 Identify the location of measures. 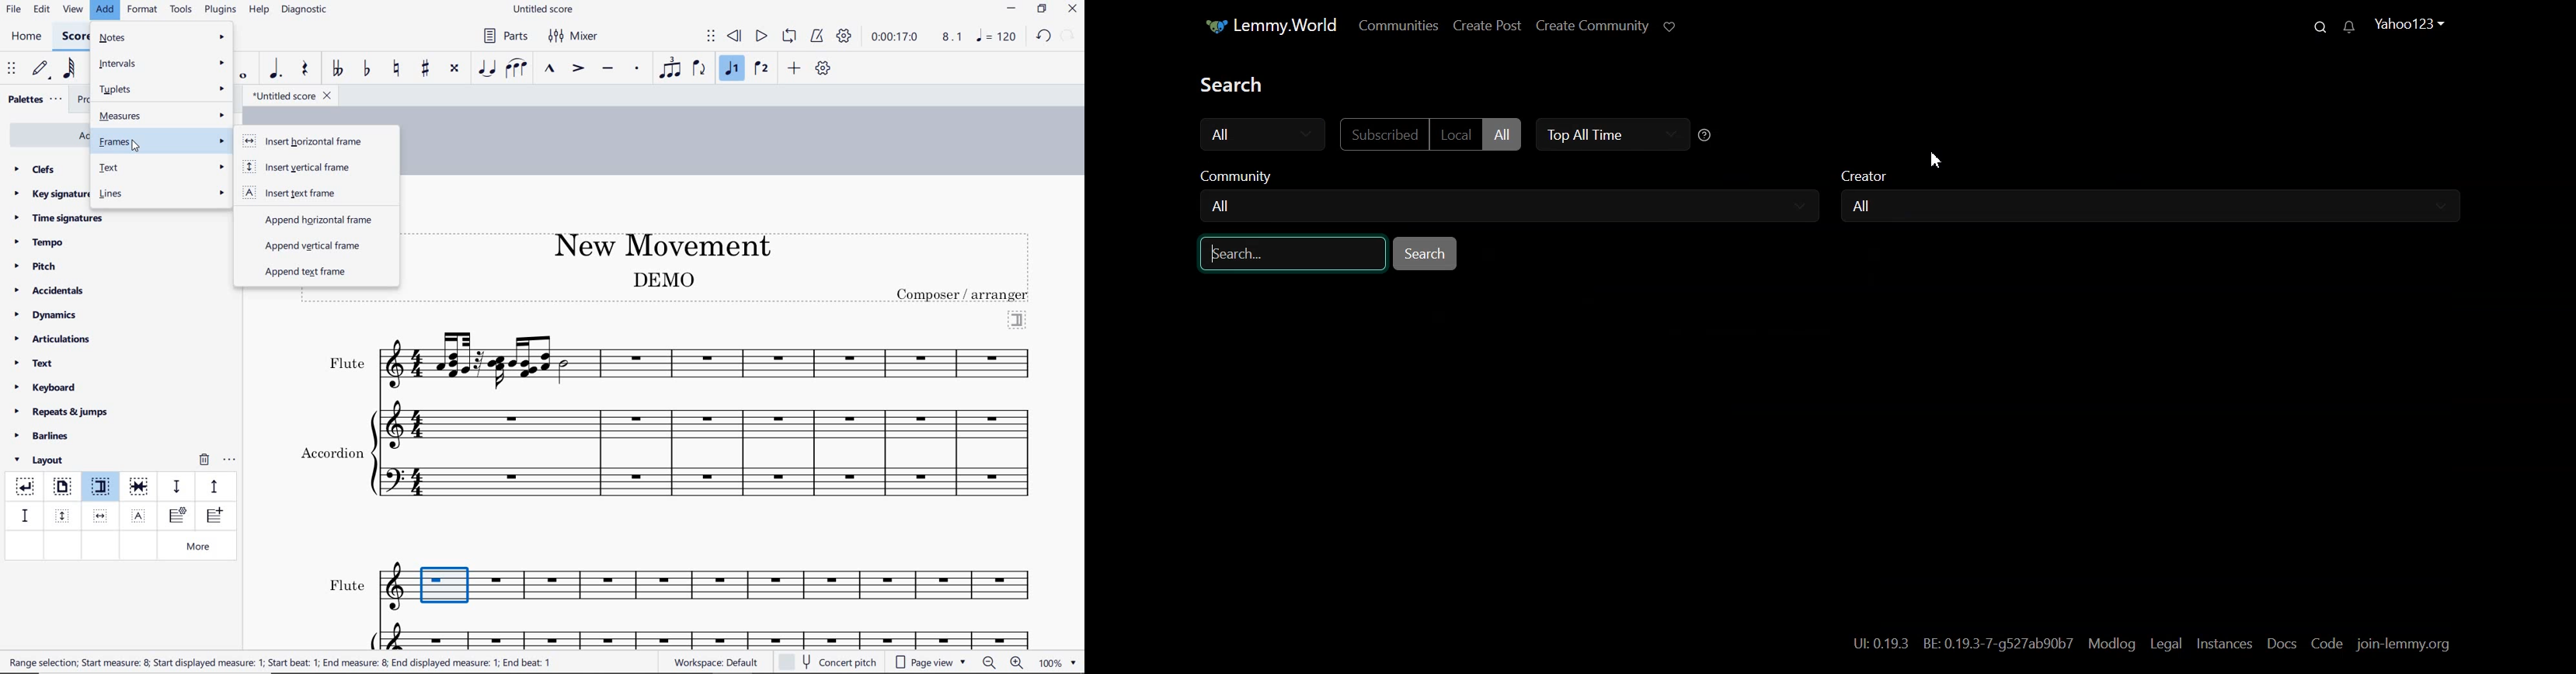
(161, 114).